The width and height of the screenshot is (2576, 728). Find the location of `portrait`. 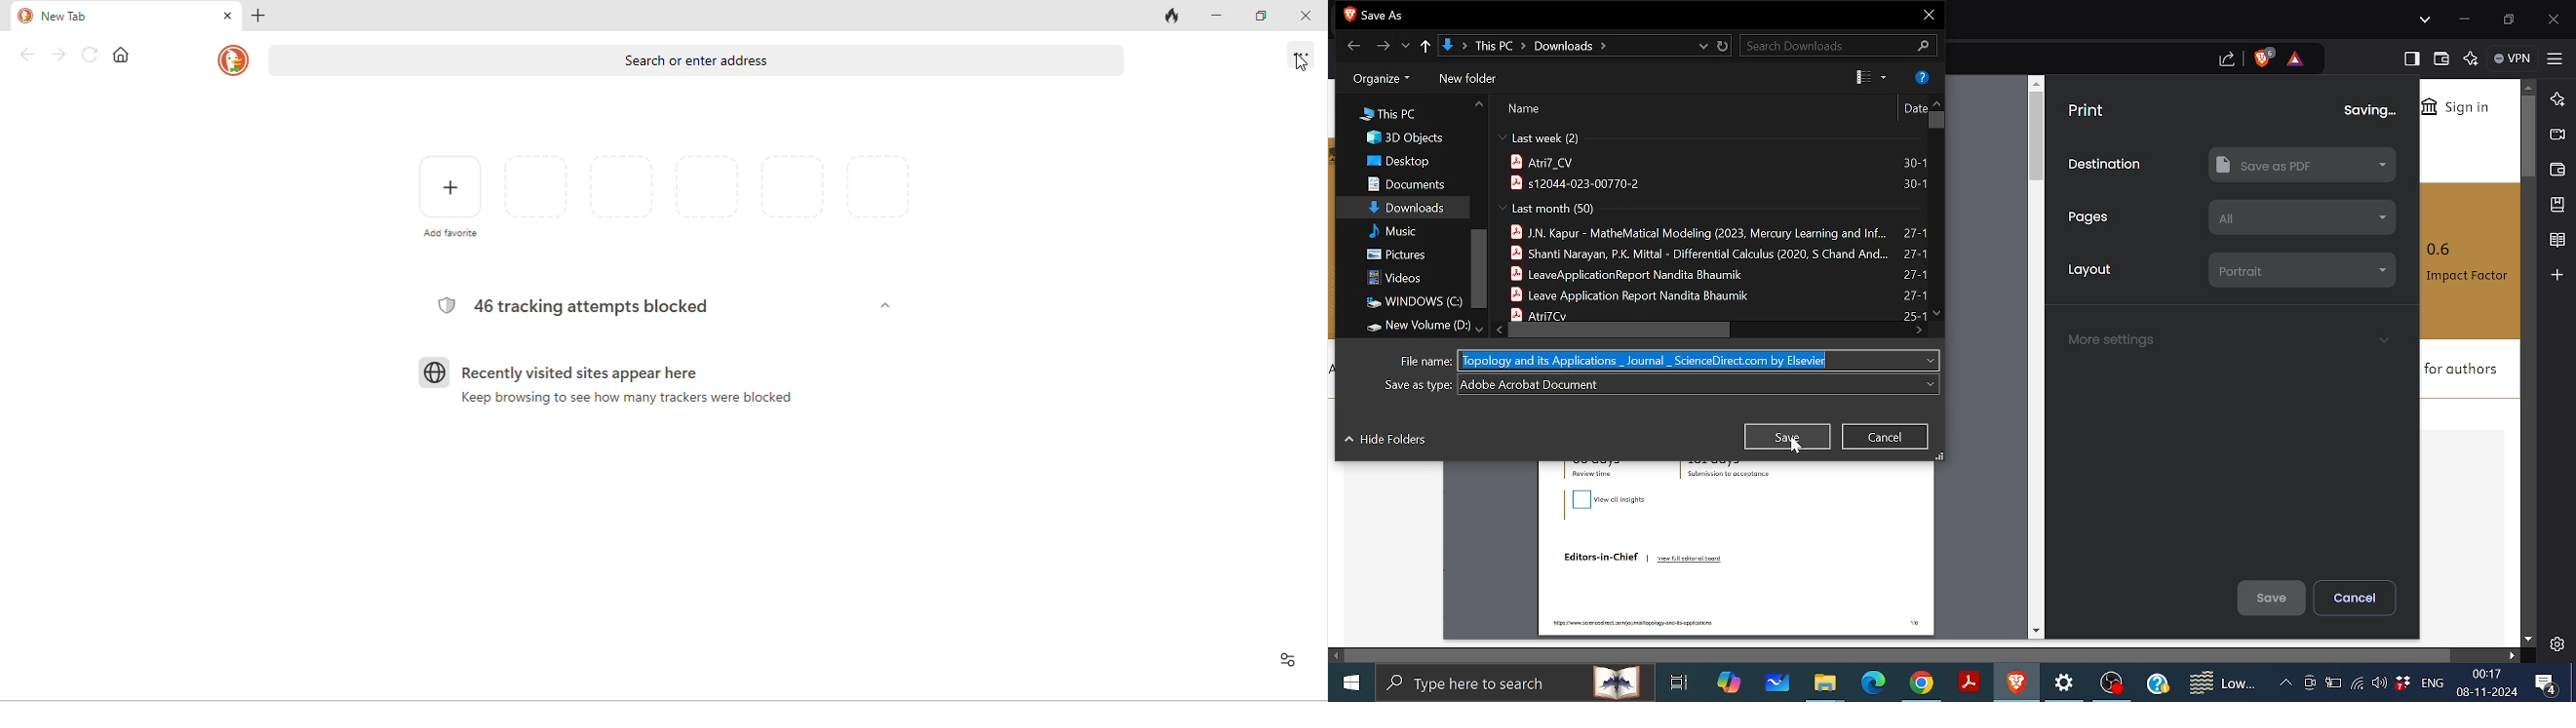

portrait is located at coordinates (2300, 269).